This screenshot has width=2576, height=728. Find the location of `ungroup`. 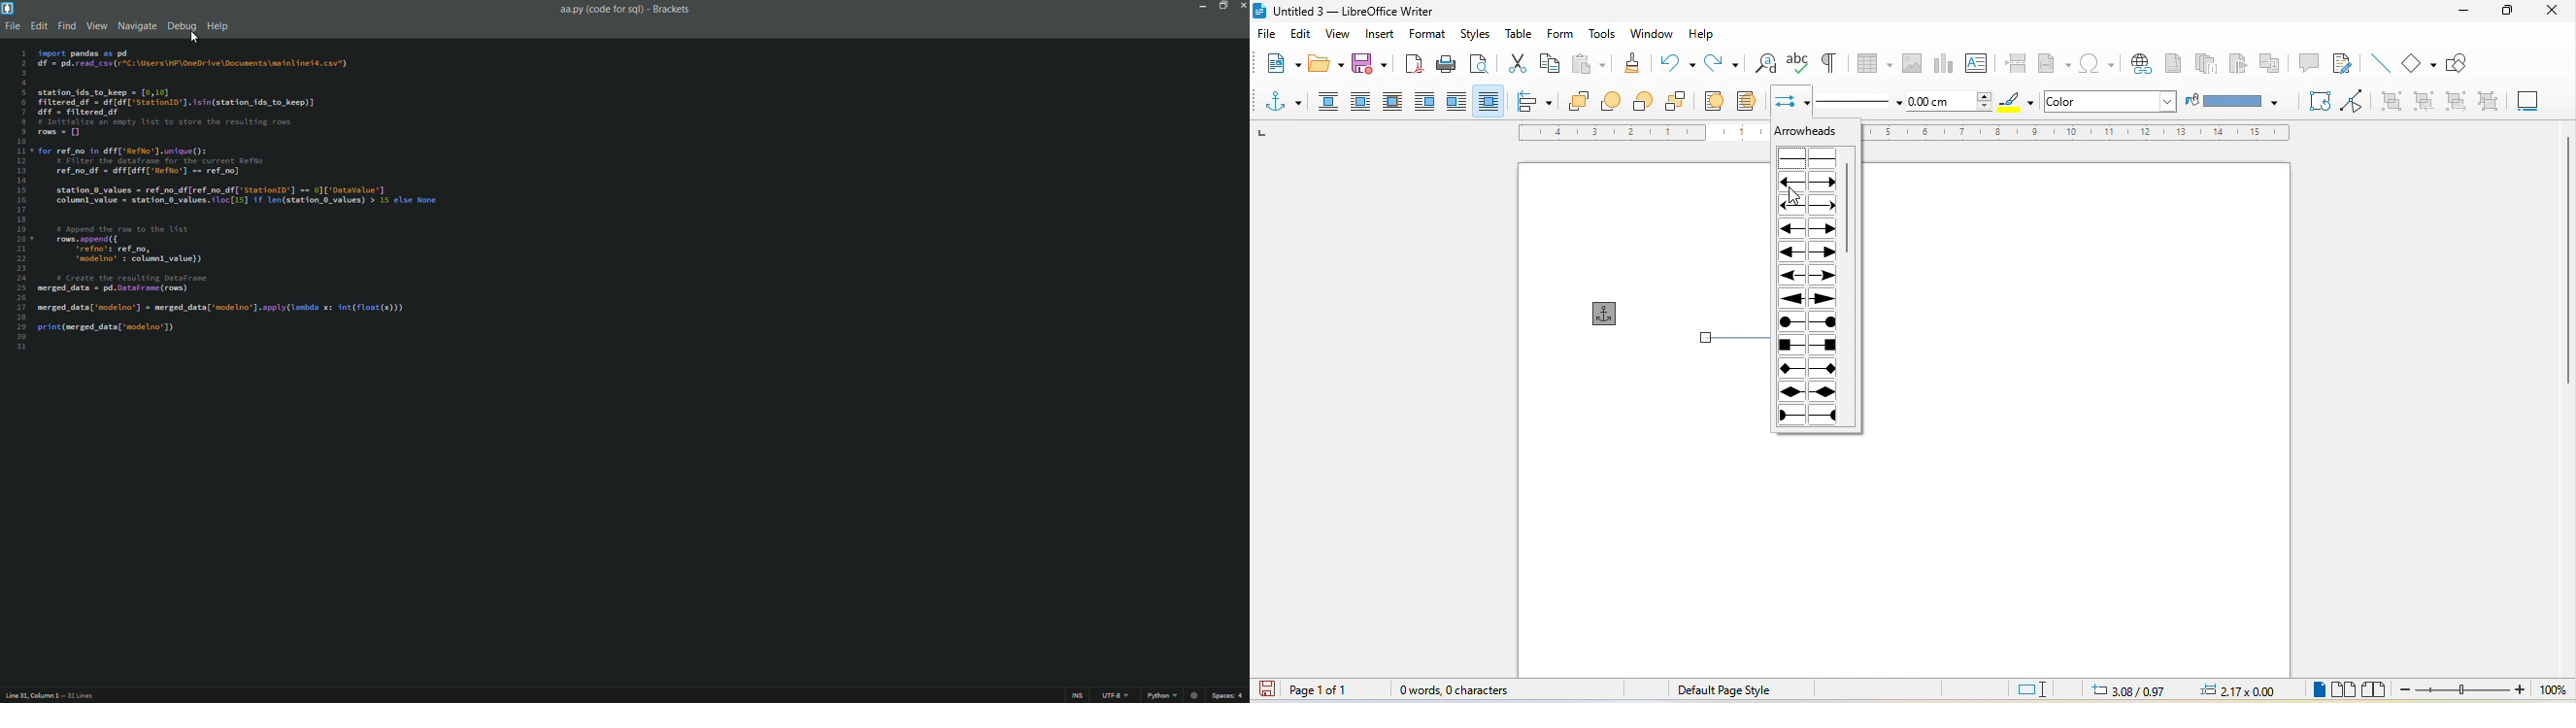

ungroup is located at coordinates (2482, 102).